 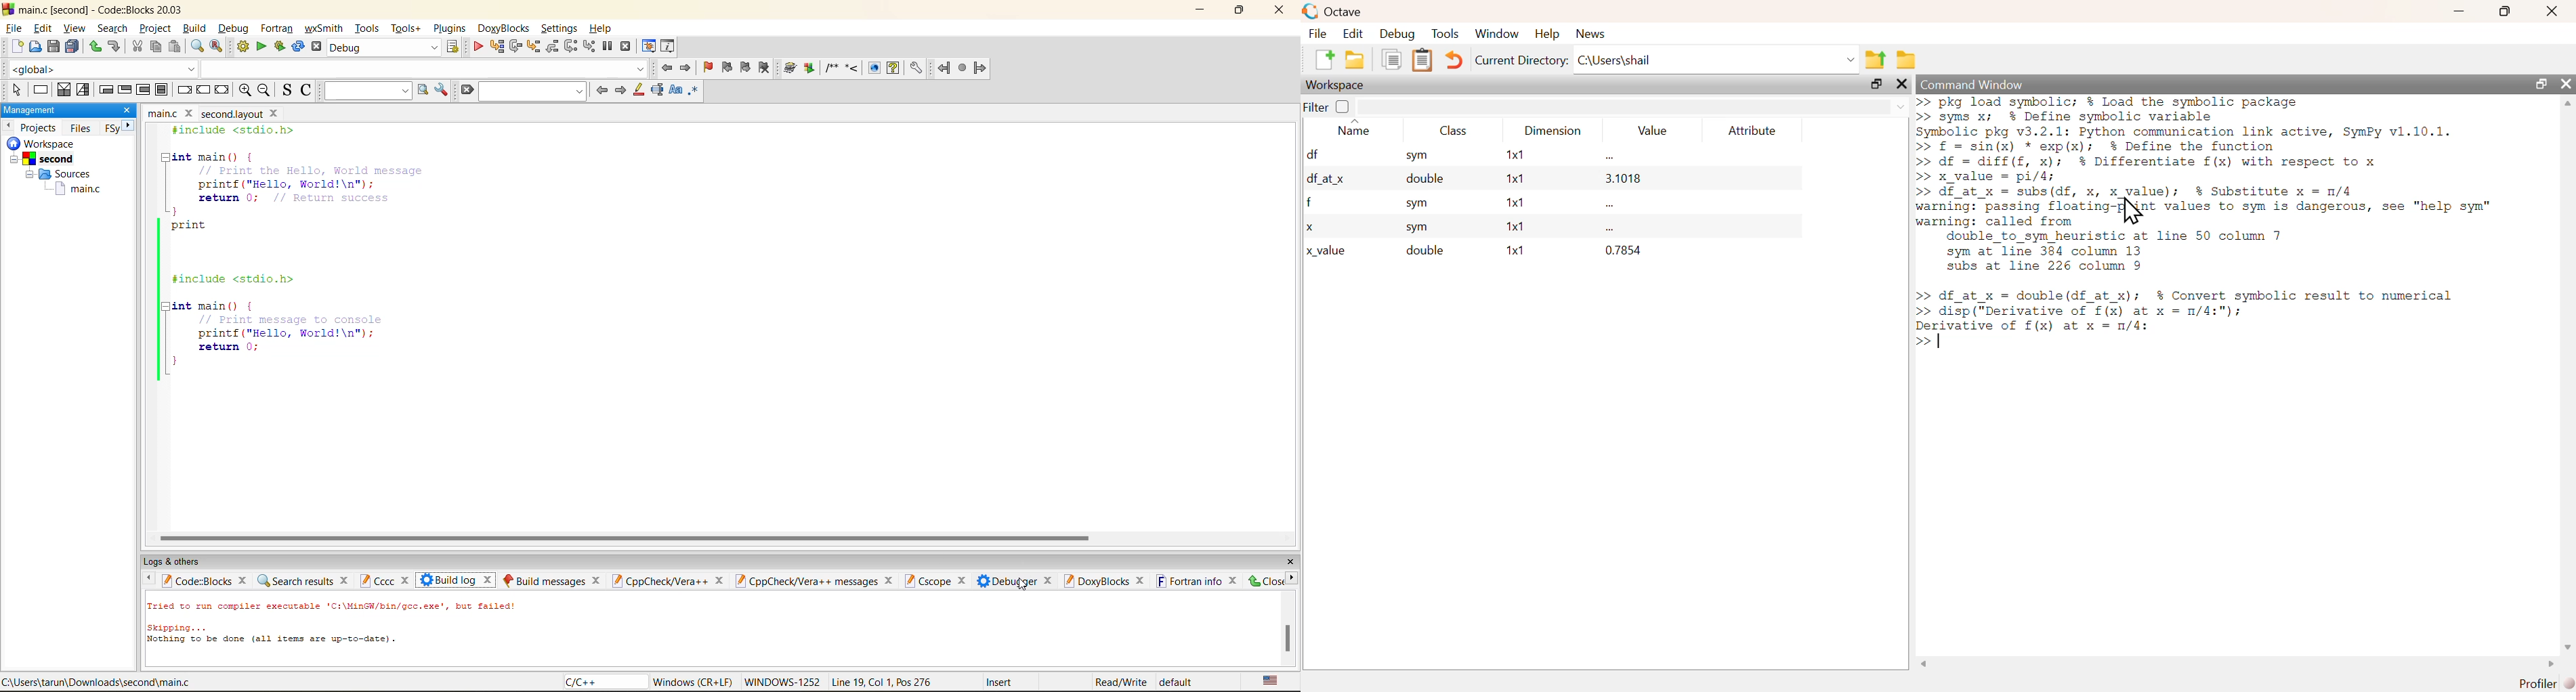 I want to click on Edit, so click(x=1350, y=34).